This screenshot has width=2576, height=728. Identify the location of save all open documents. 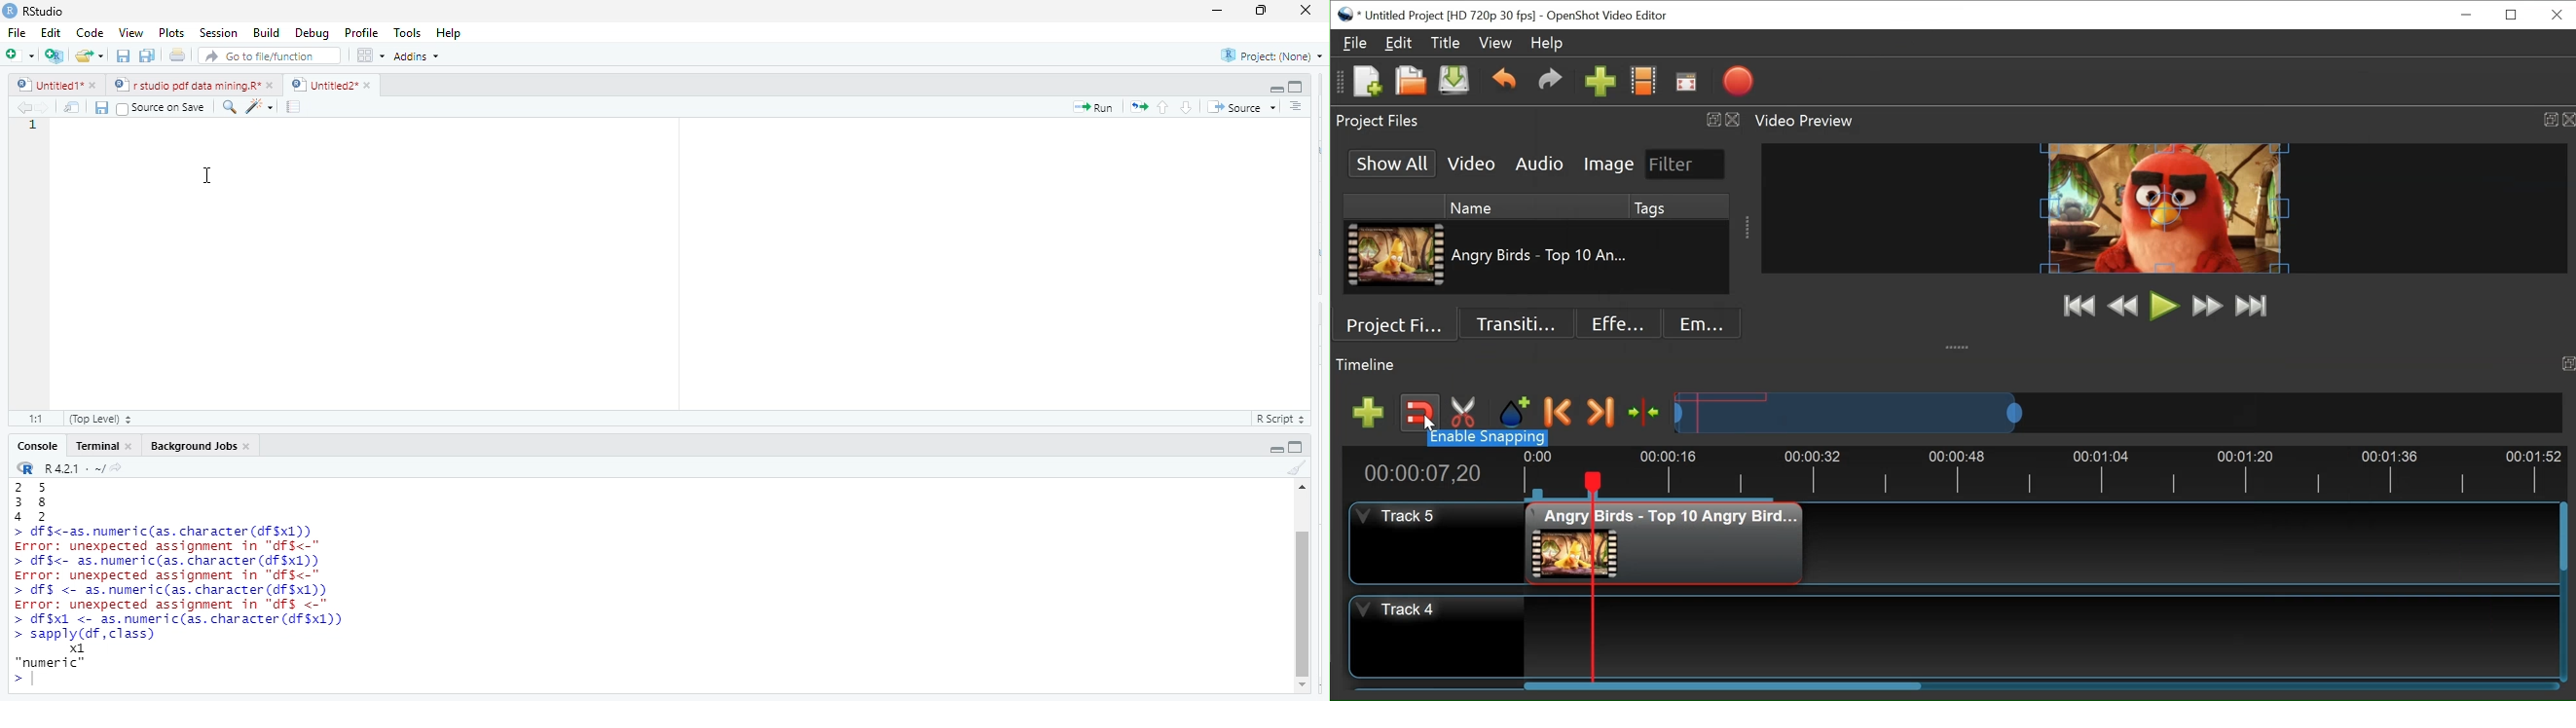
(145, 55).